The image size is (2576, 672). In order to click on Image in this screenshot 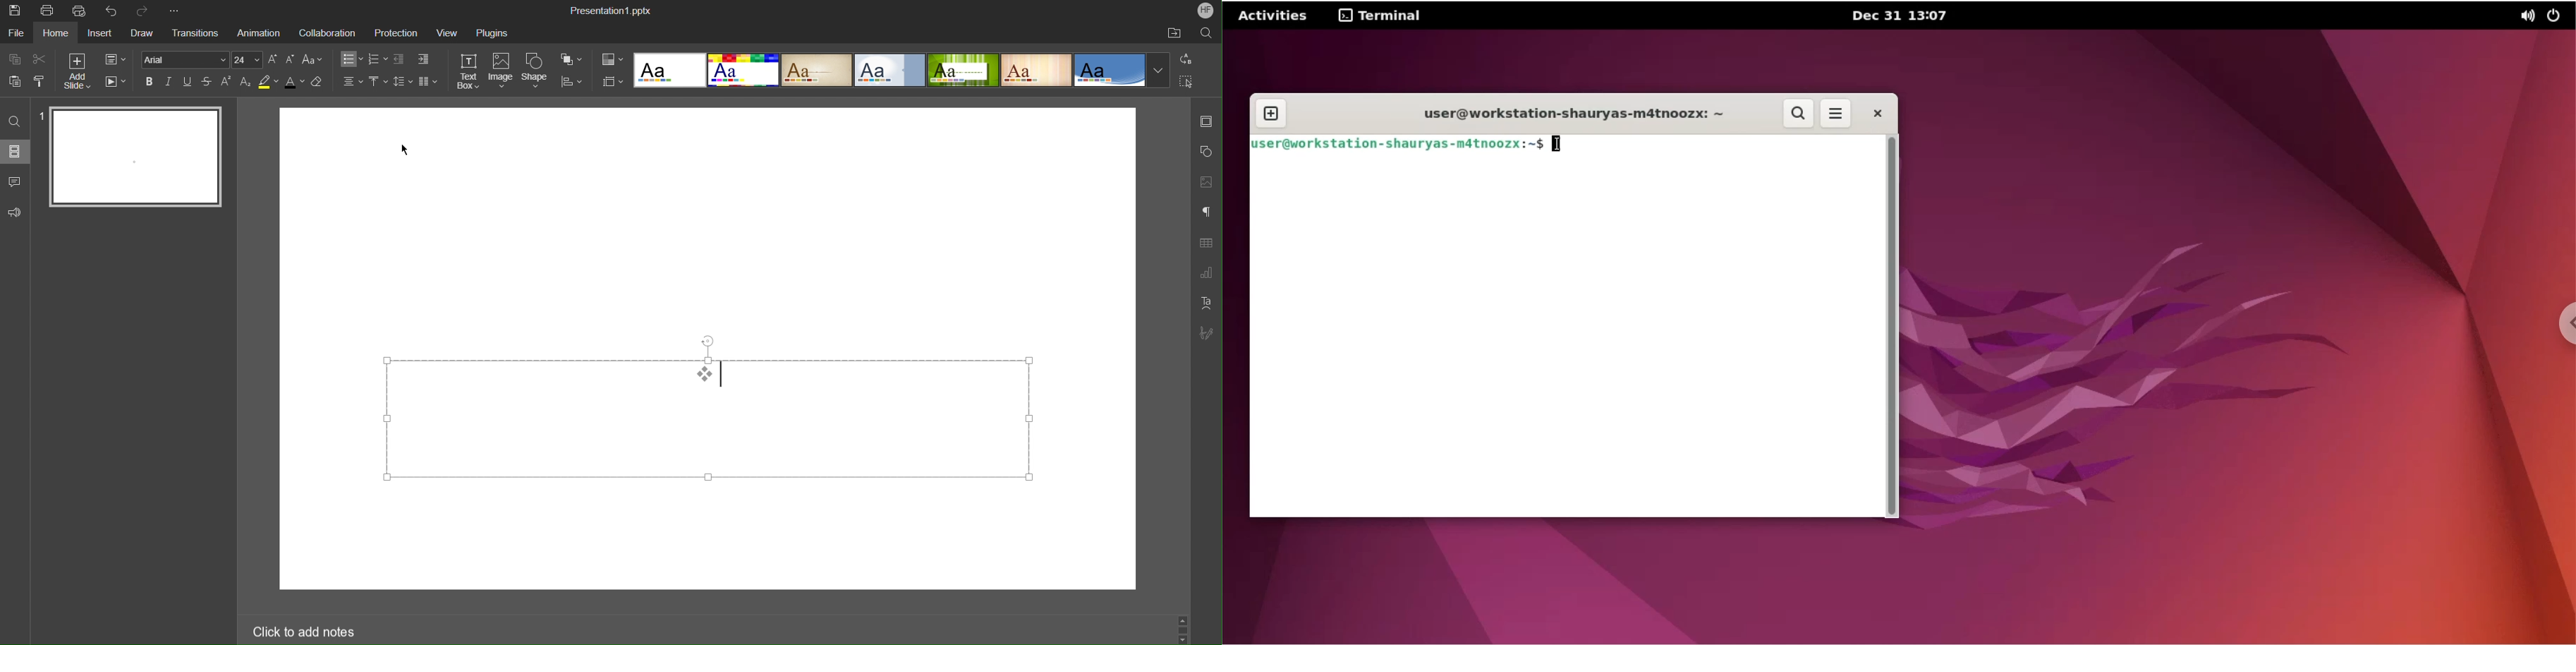, I will do `click(500, 71)`.